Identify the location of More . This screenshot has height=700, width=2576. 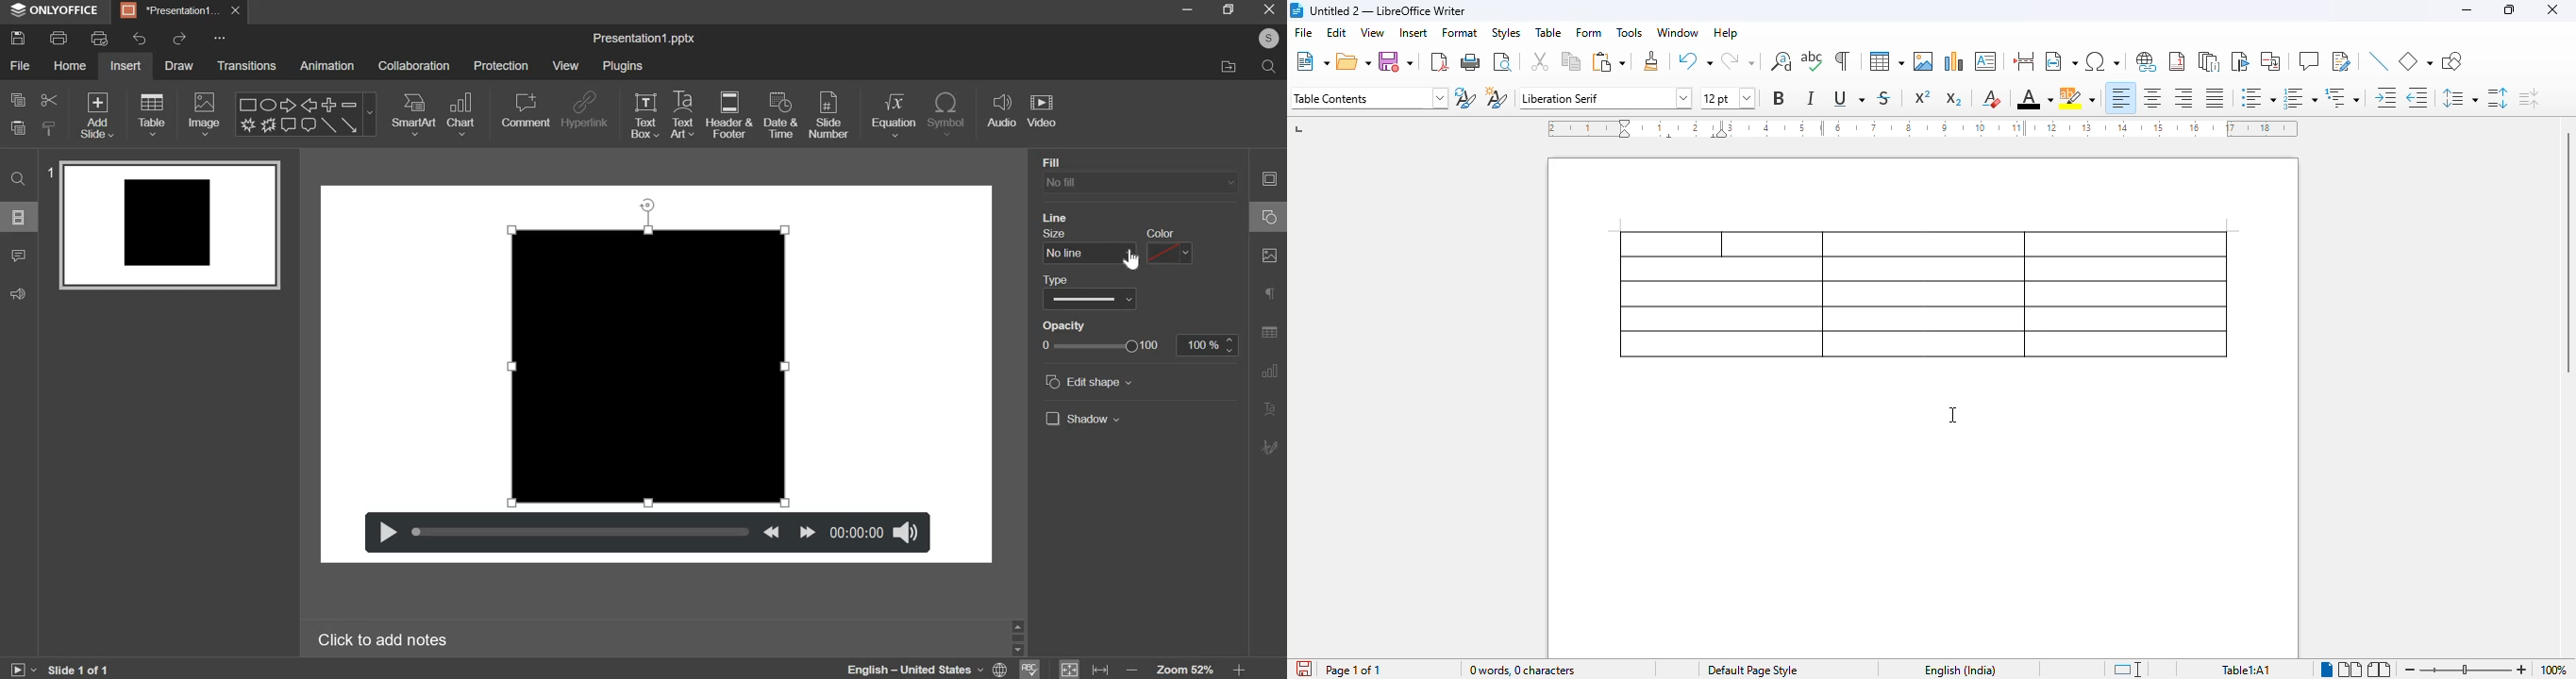
(222, 39).